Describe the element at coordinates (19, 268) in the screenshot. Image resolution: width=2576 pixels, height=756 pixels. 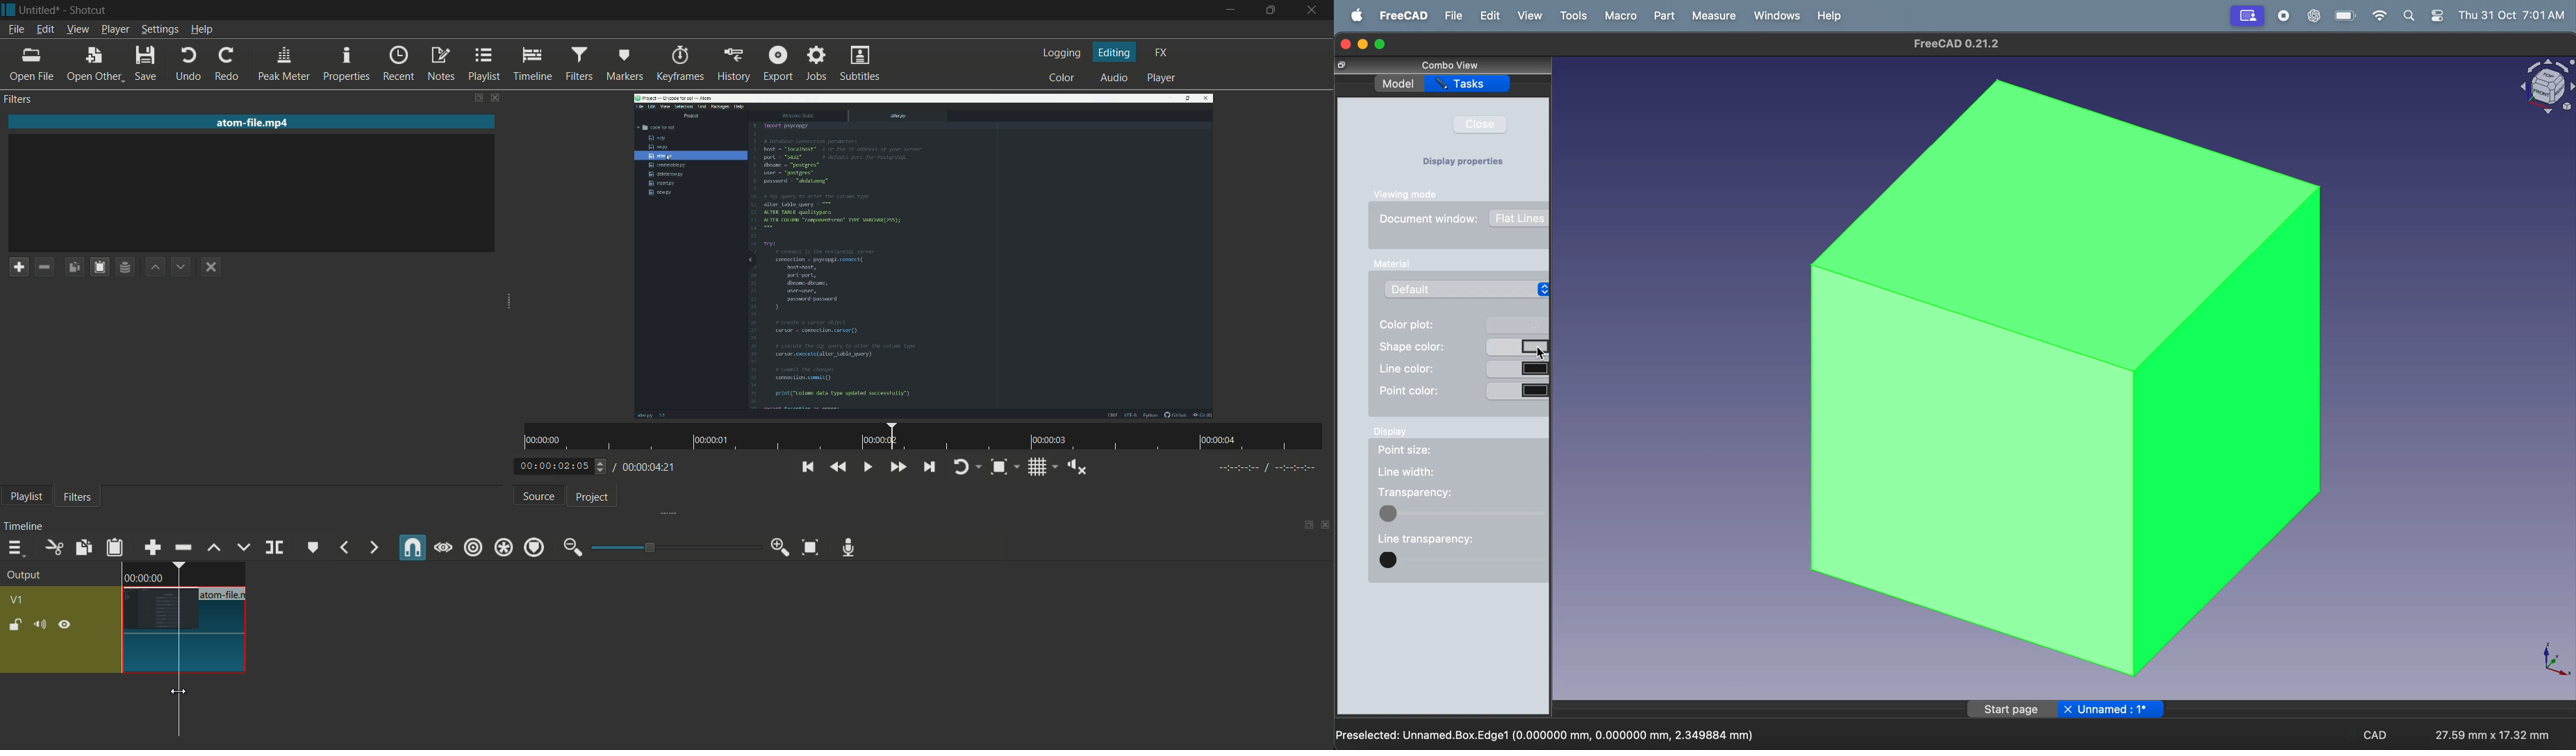
I see `add a filter` at that location.